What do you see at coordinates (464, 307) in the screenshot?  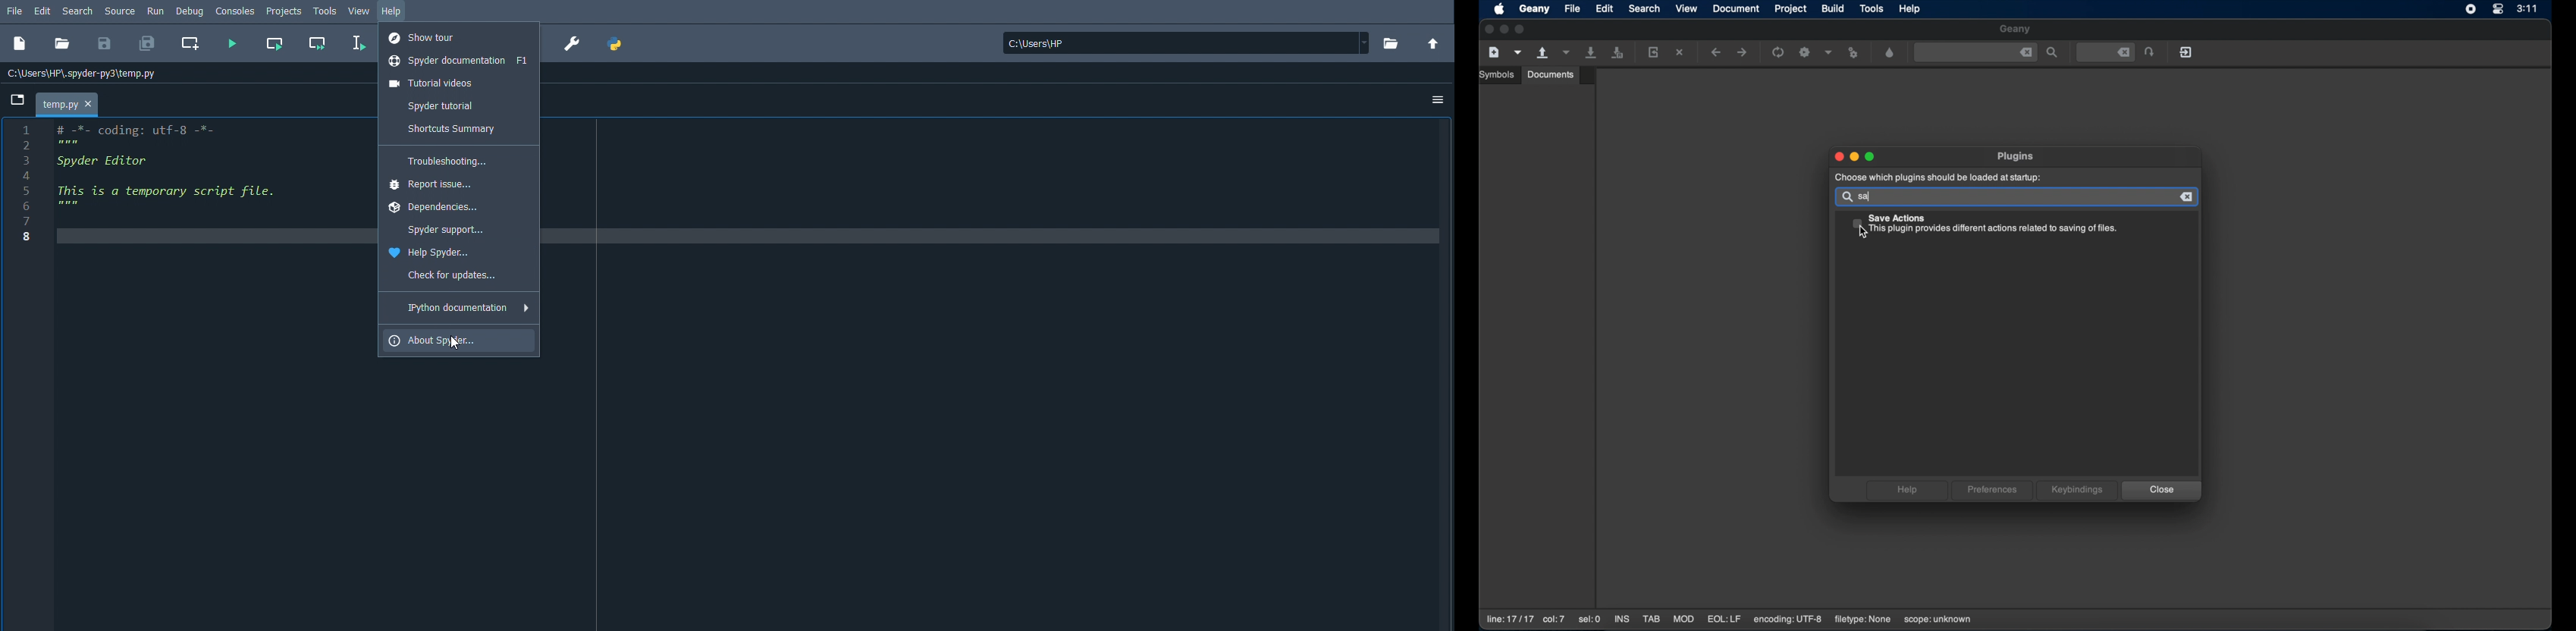 I see `IPython documentation` at bounding box center [464, 307].